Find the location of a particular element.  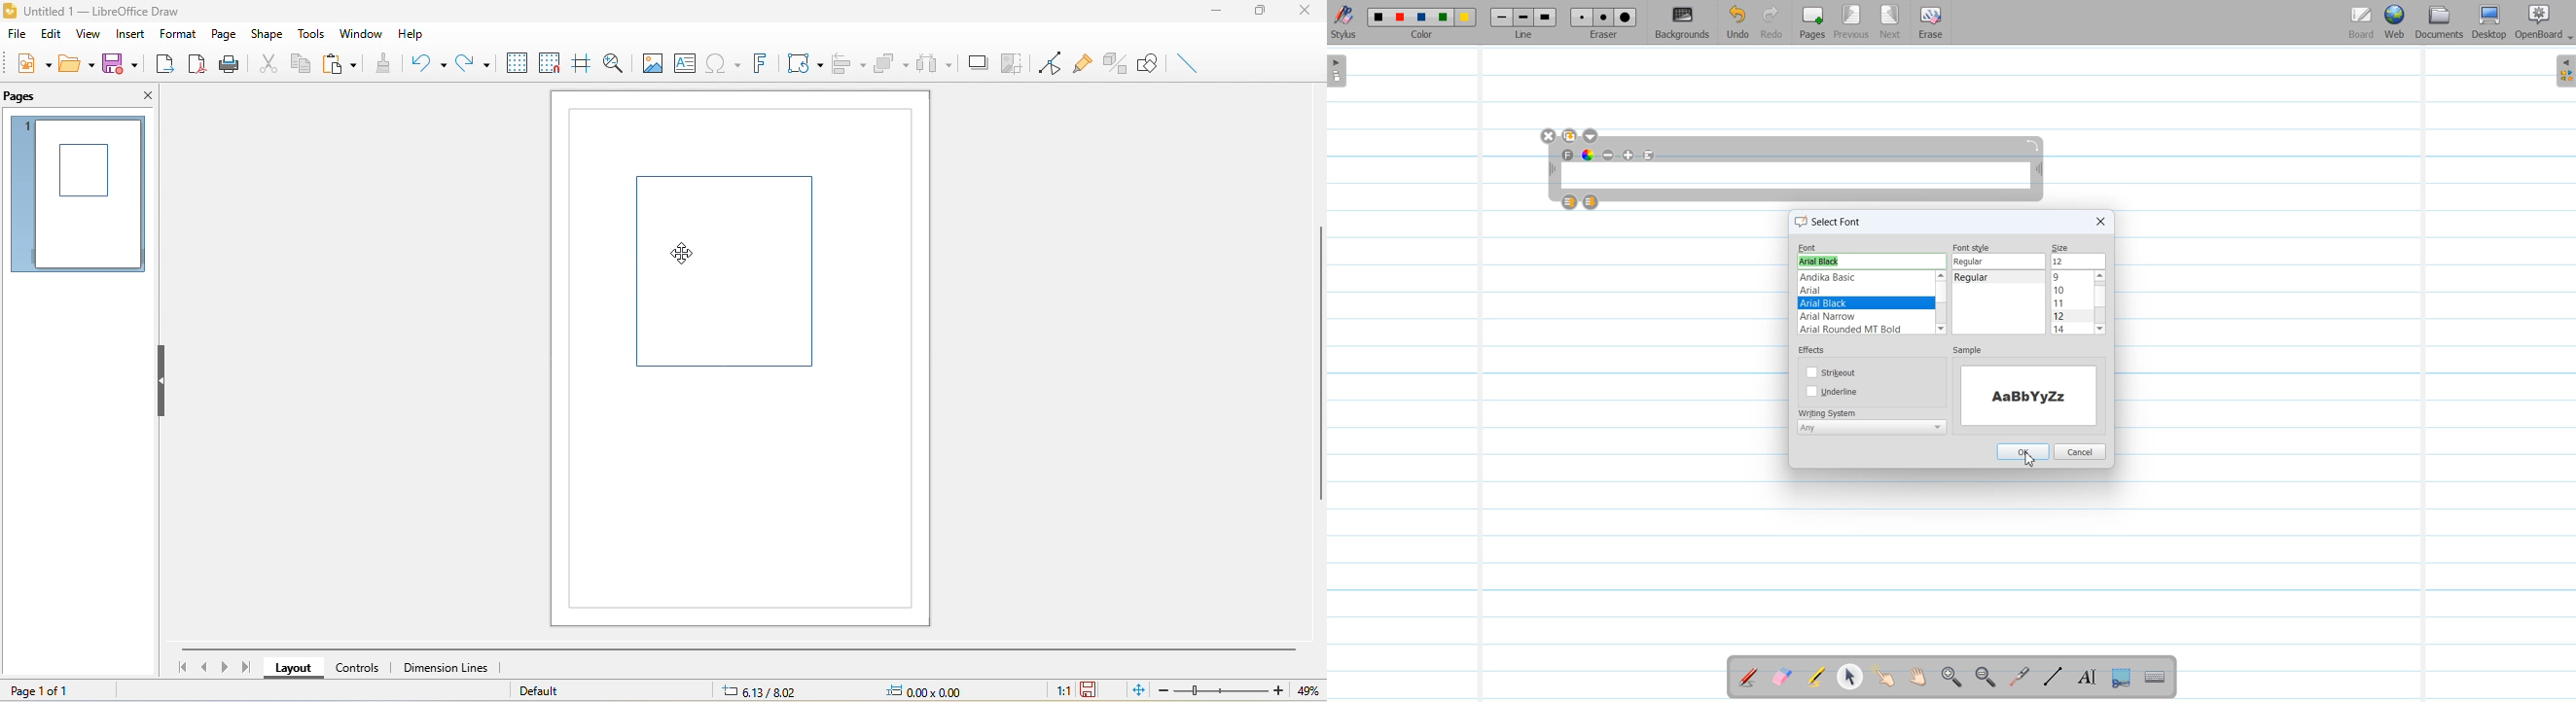

cut is located at coordinates (269, 61).